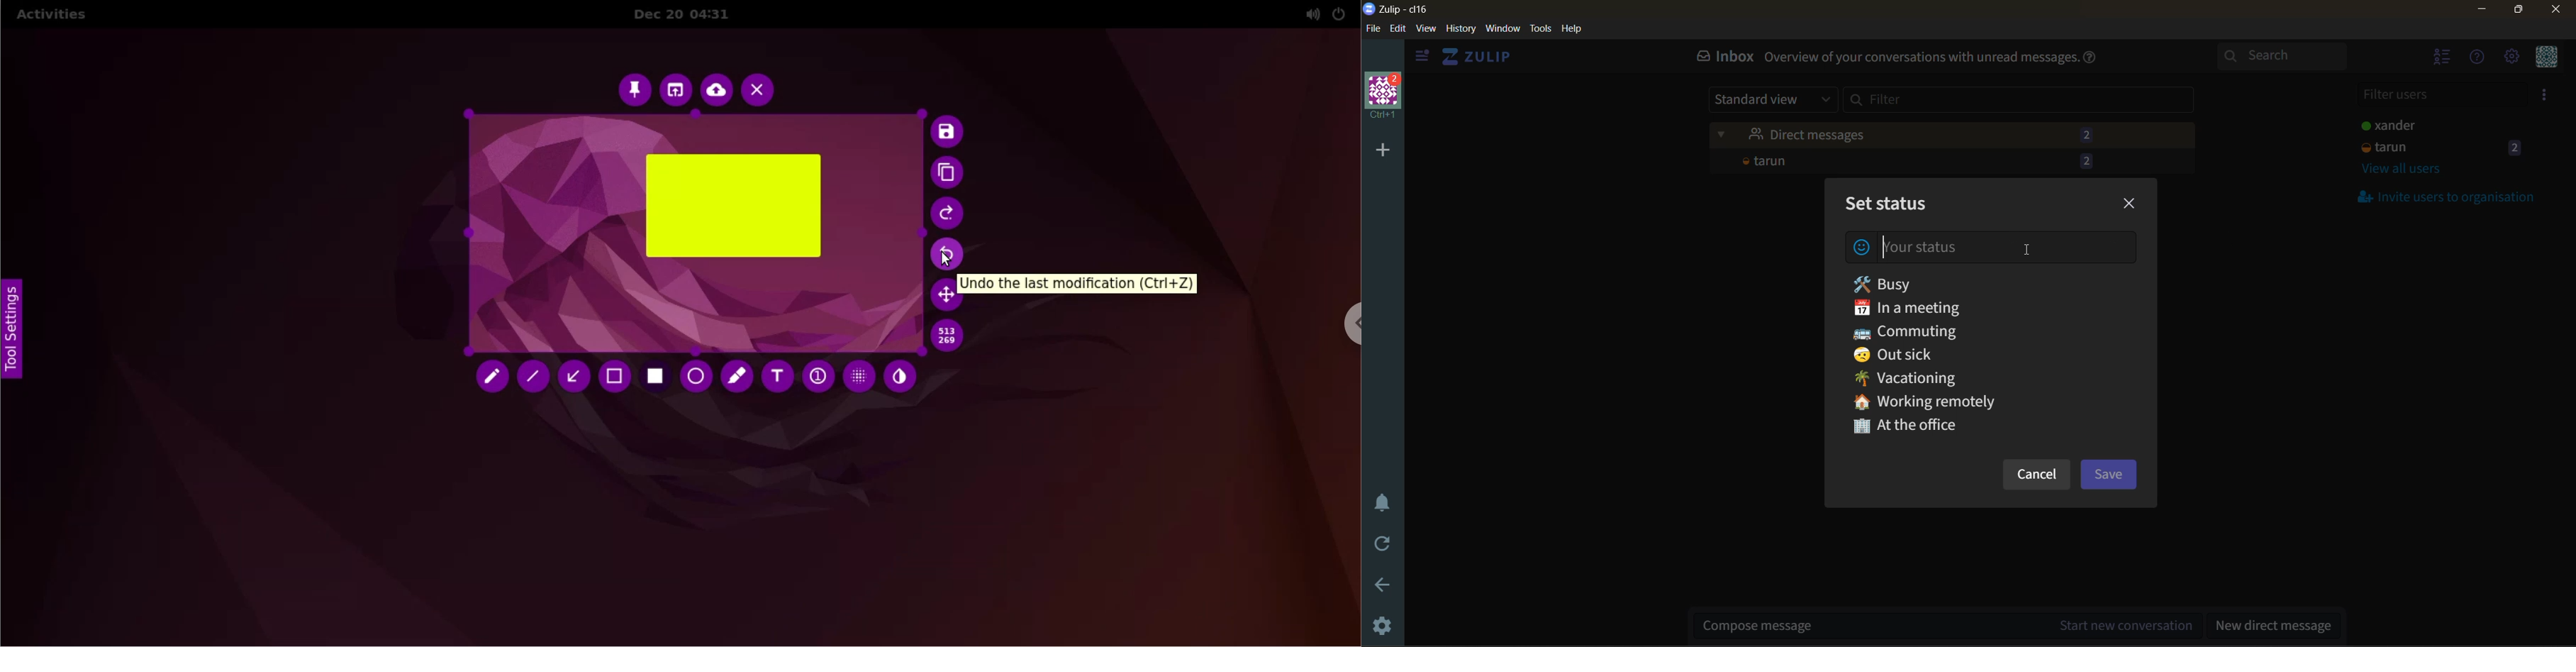 The image size is (2576, 672). I want to click on view home, so click(1480, 58).